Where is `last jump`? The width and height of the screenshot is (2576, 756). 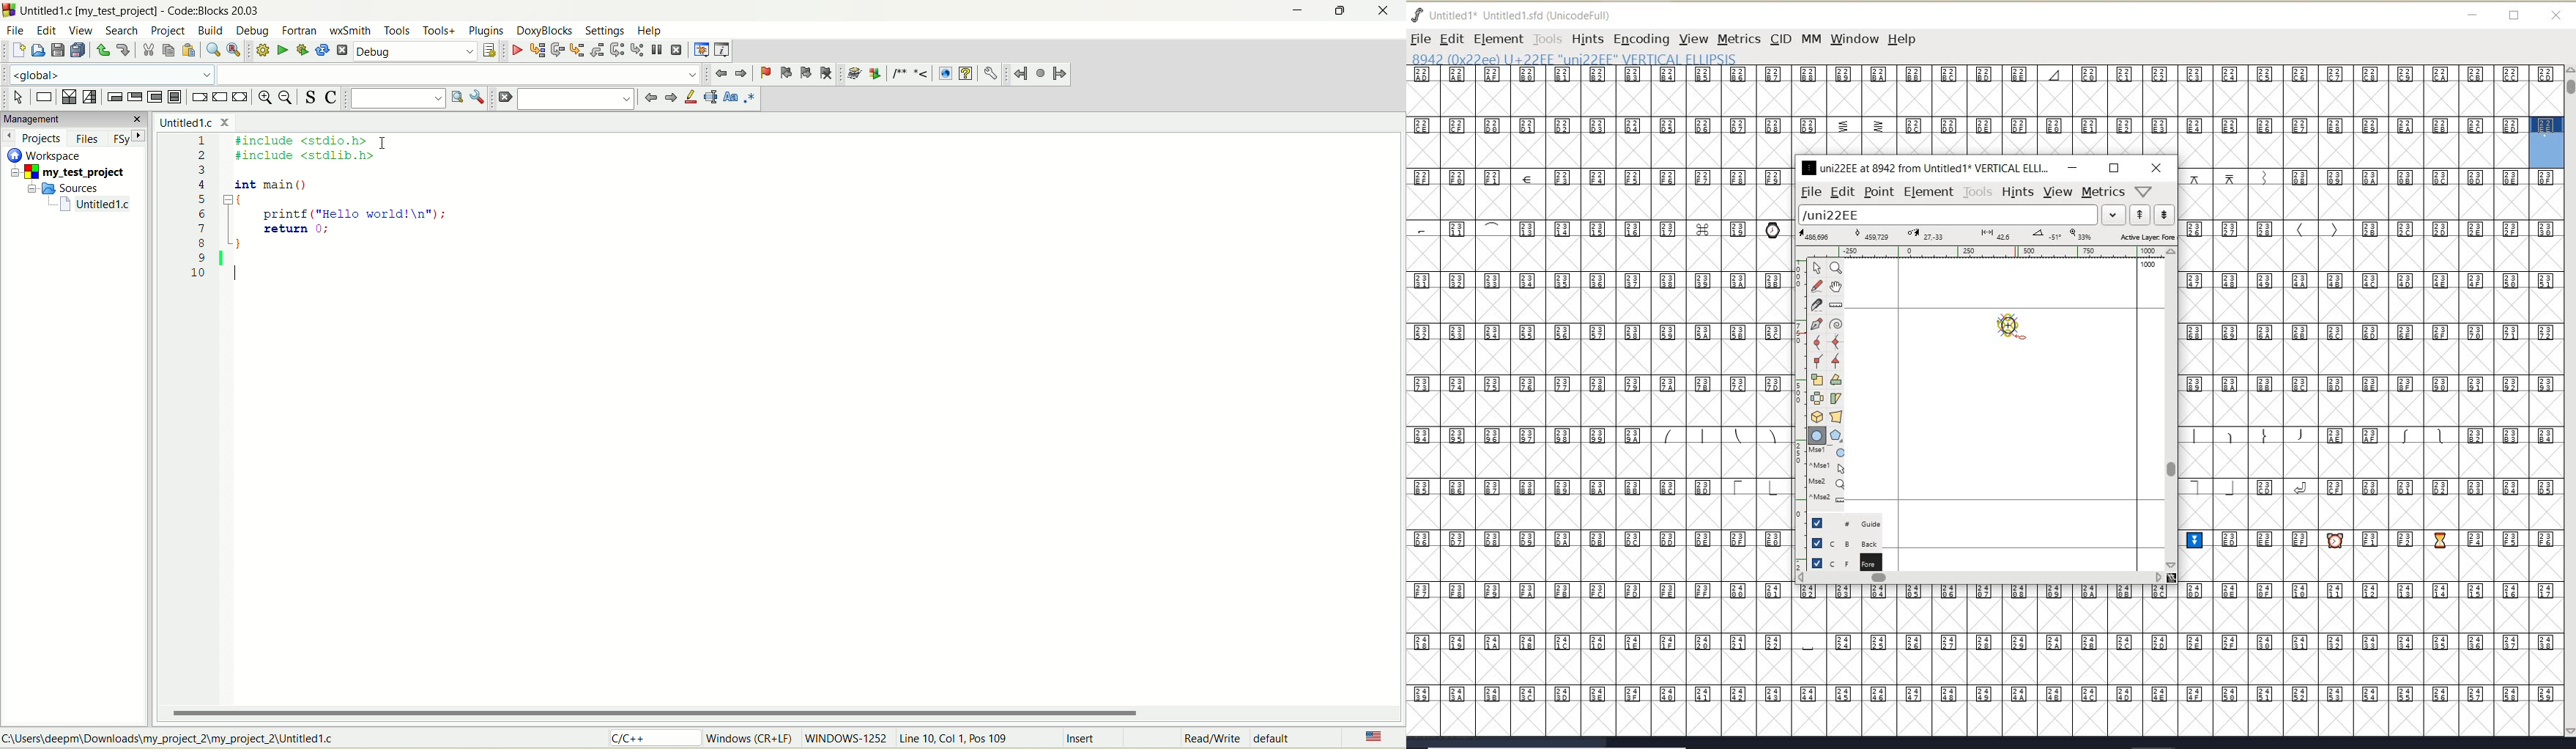
last jump is located at coordinates (1041, 75).